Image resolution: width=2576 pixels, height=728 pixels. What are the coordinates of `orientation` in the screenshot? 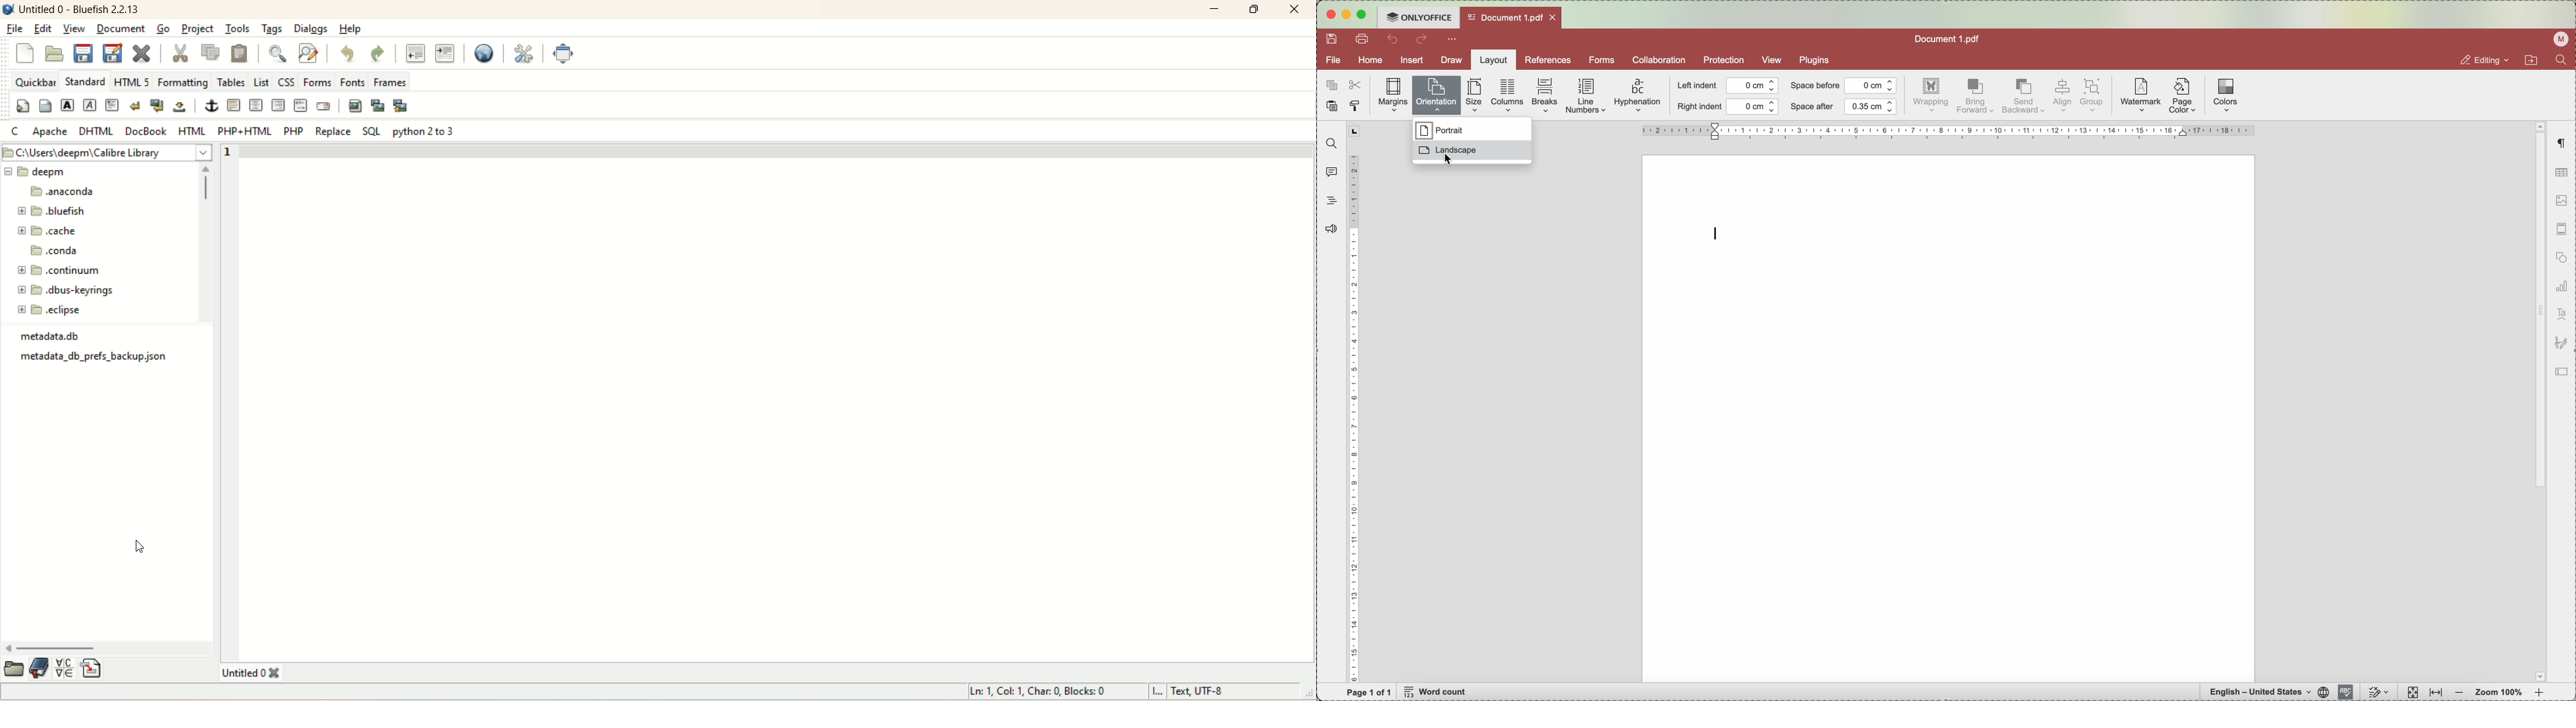 It's located at (1437, 94).